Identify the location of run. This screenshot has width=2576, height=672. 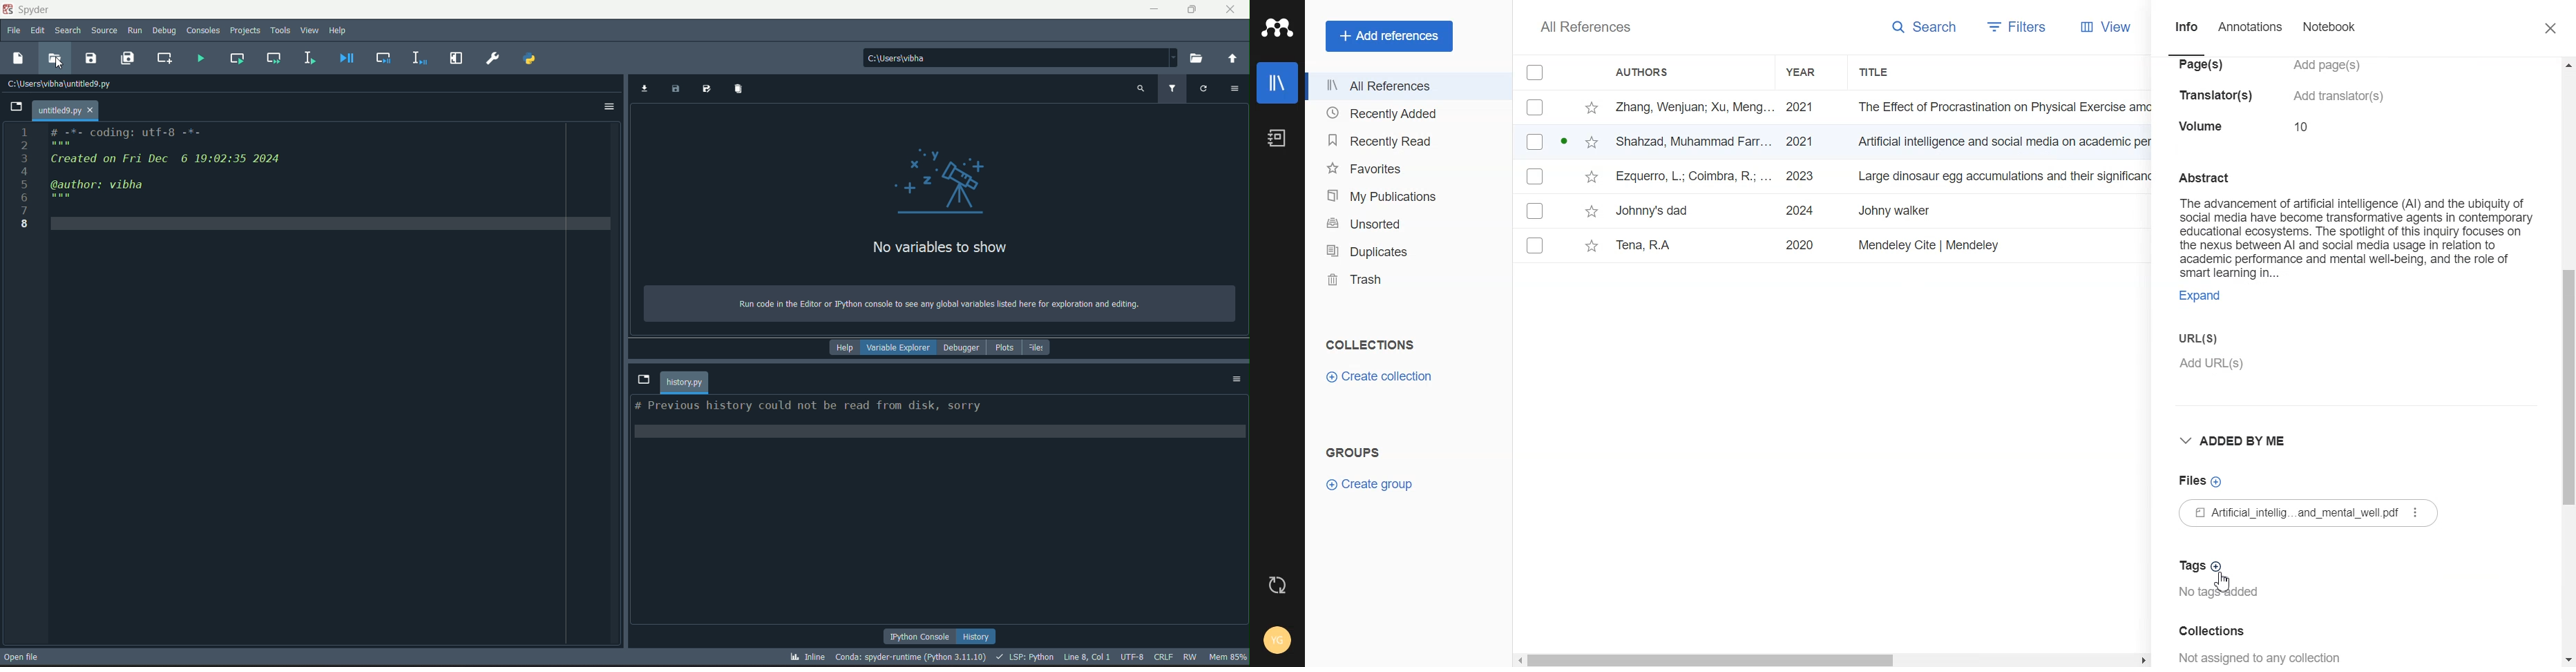
(136, 31).